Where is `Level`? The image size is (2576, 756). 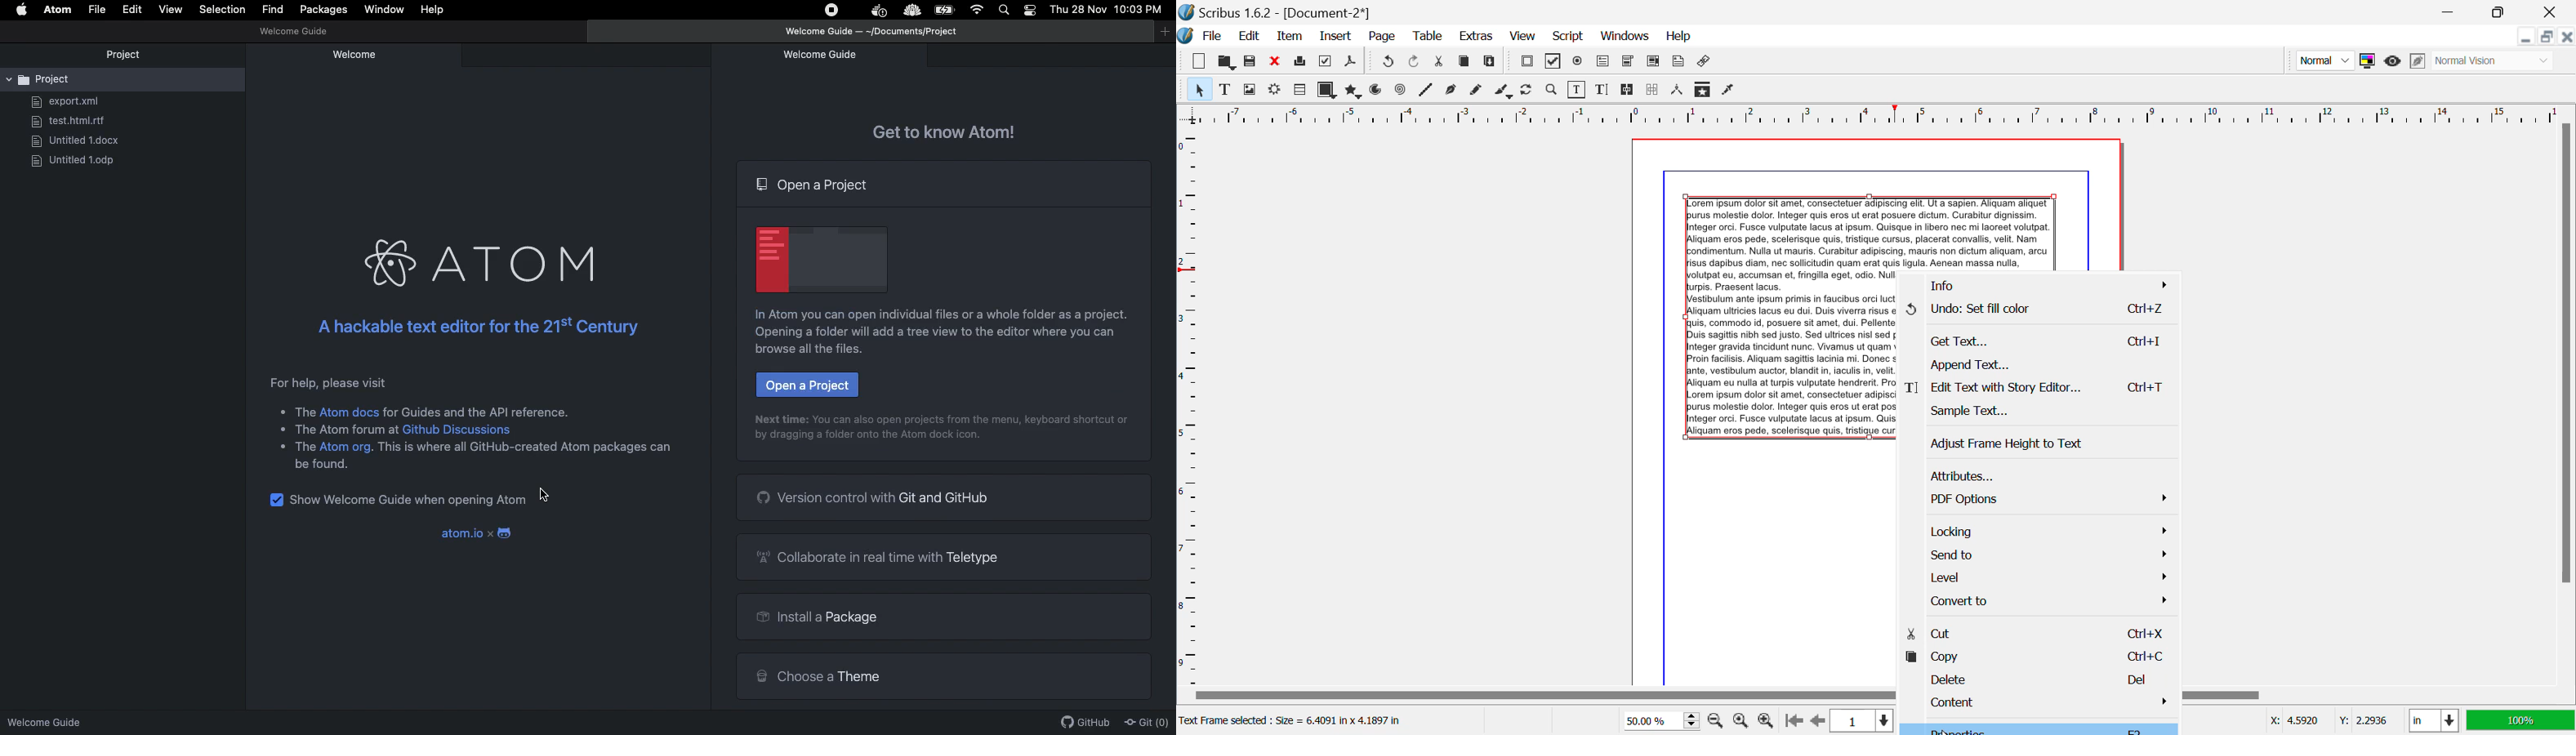
Level is located at coordinates (2035, 576).